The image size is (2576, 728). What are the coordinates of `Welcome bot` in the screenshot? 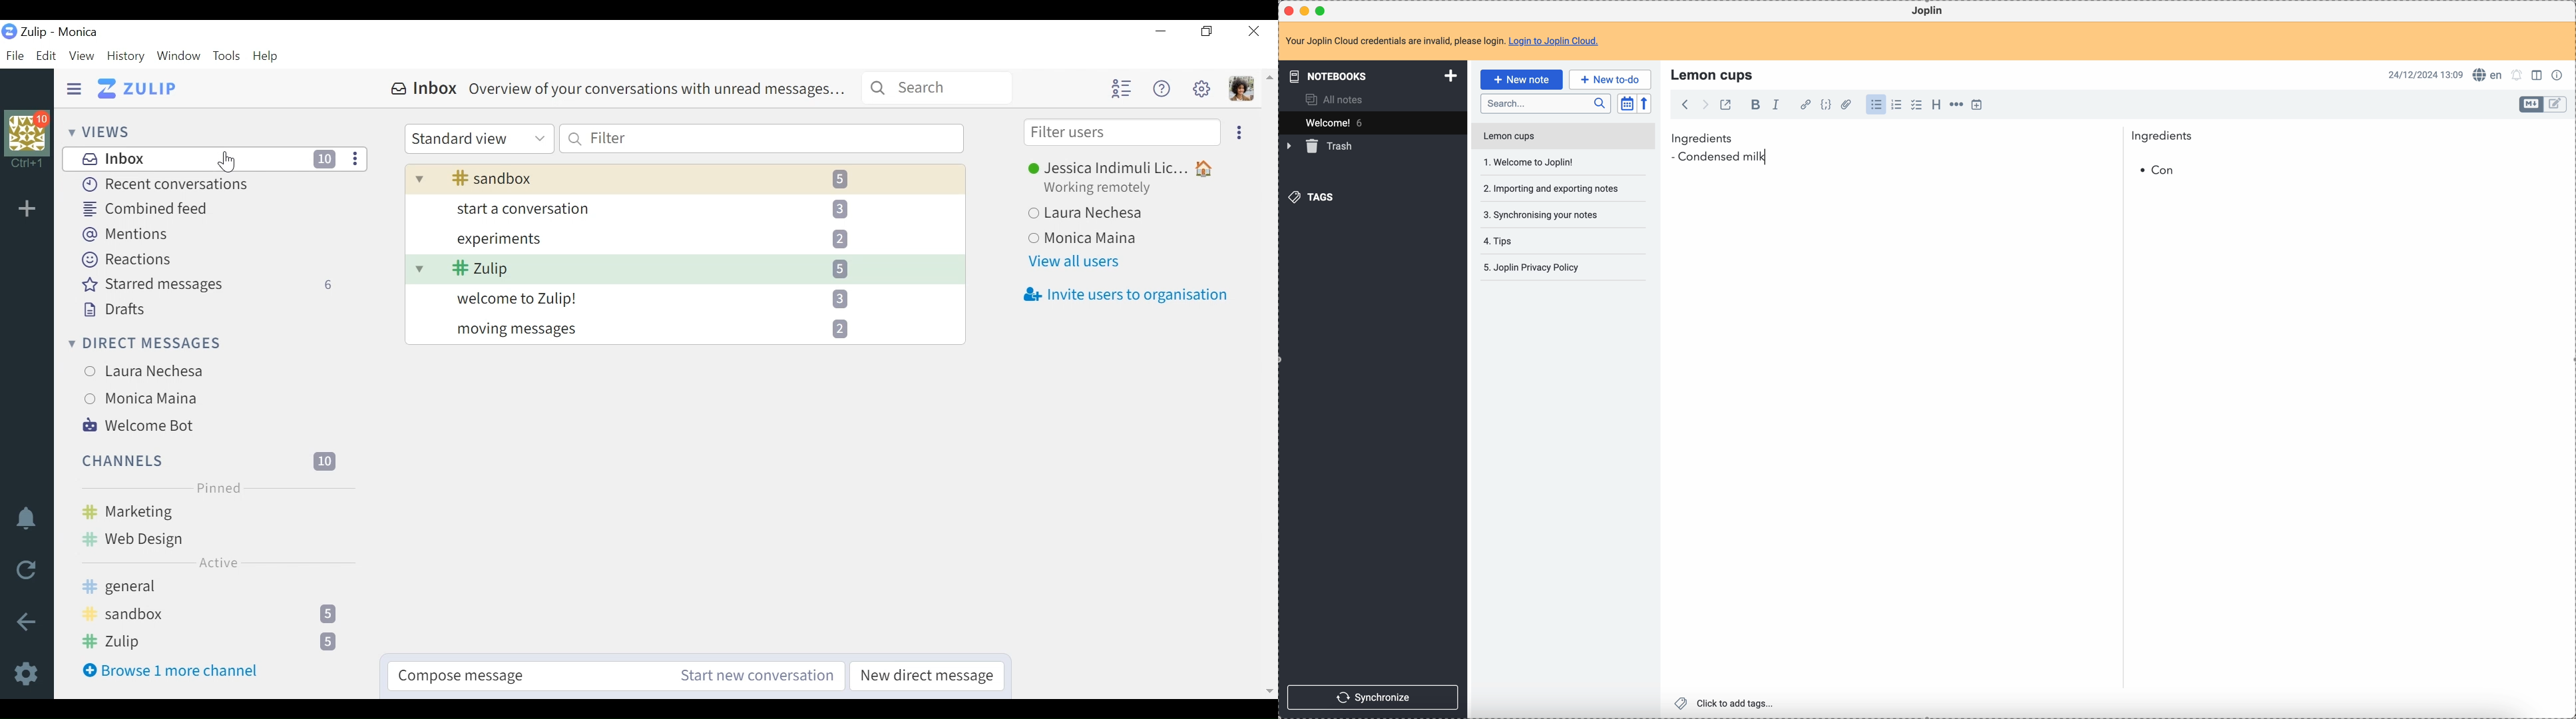 It's located at (141, 427).